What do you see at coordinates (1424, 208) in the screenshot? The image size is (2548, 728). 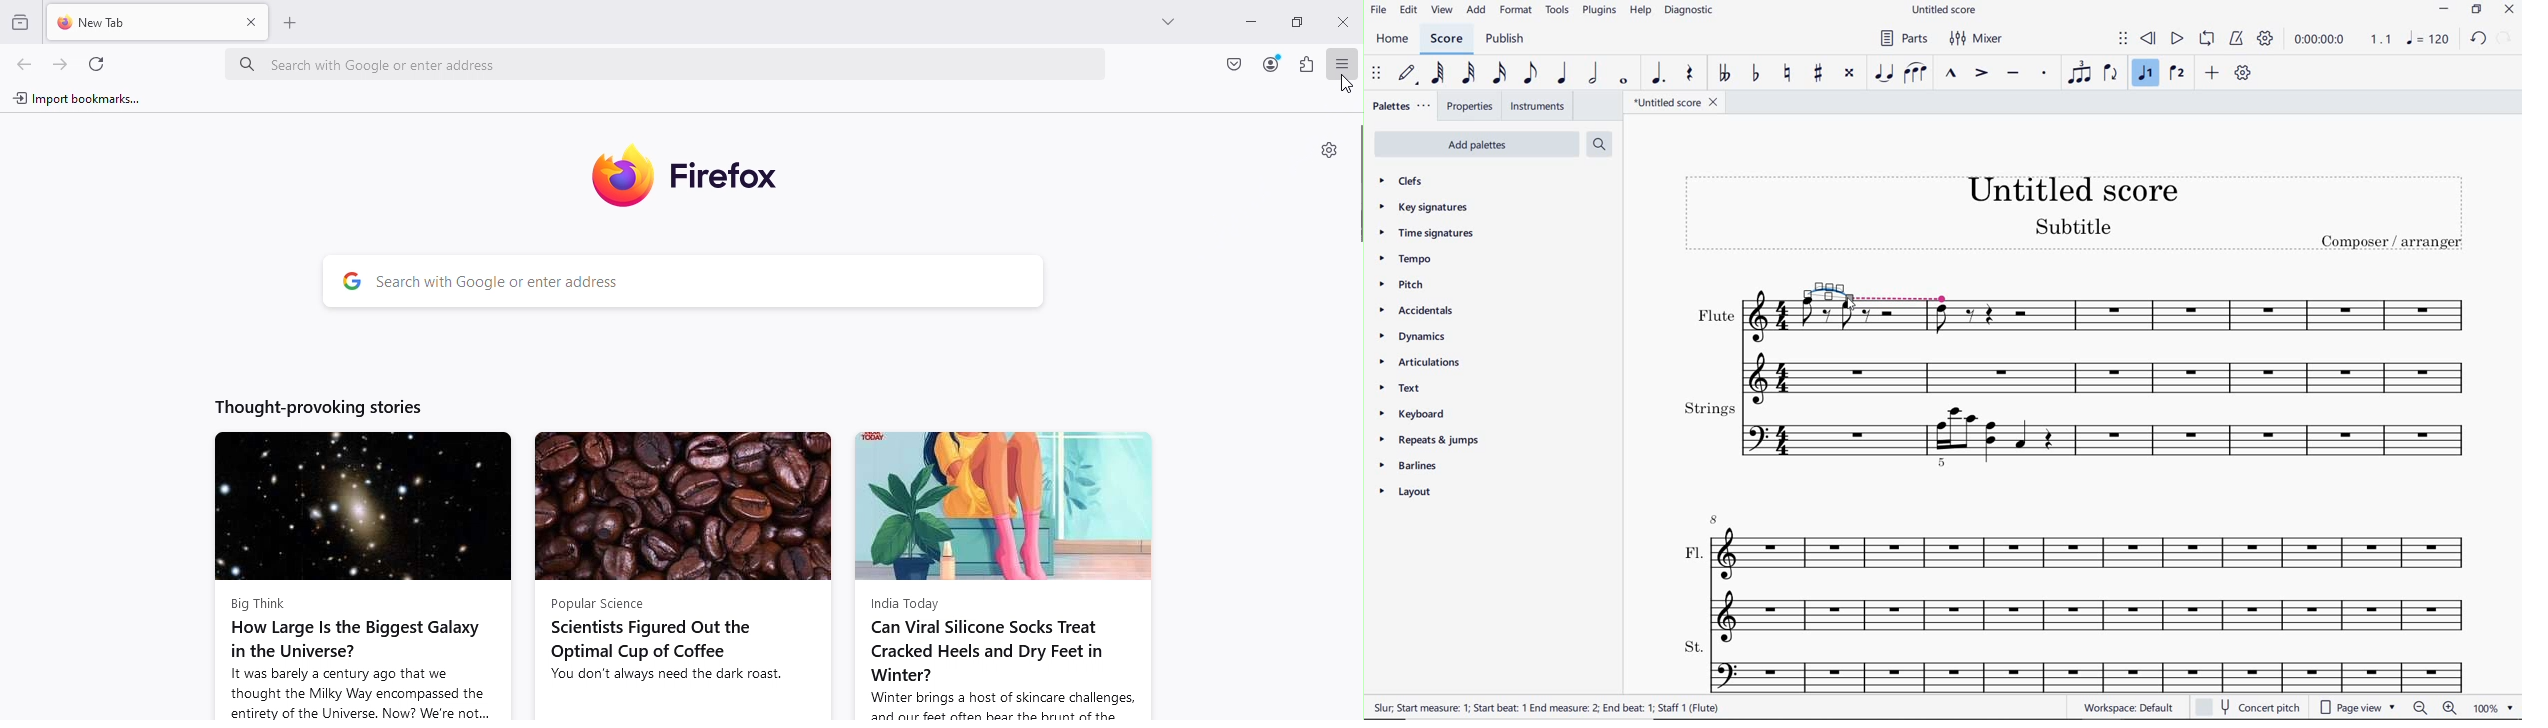 I see `key signatures` at bounding box center [1424, 208].